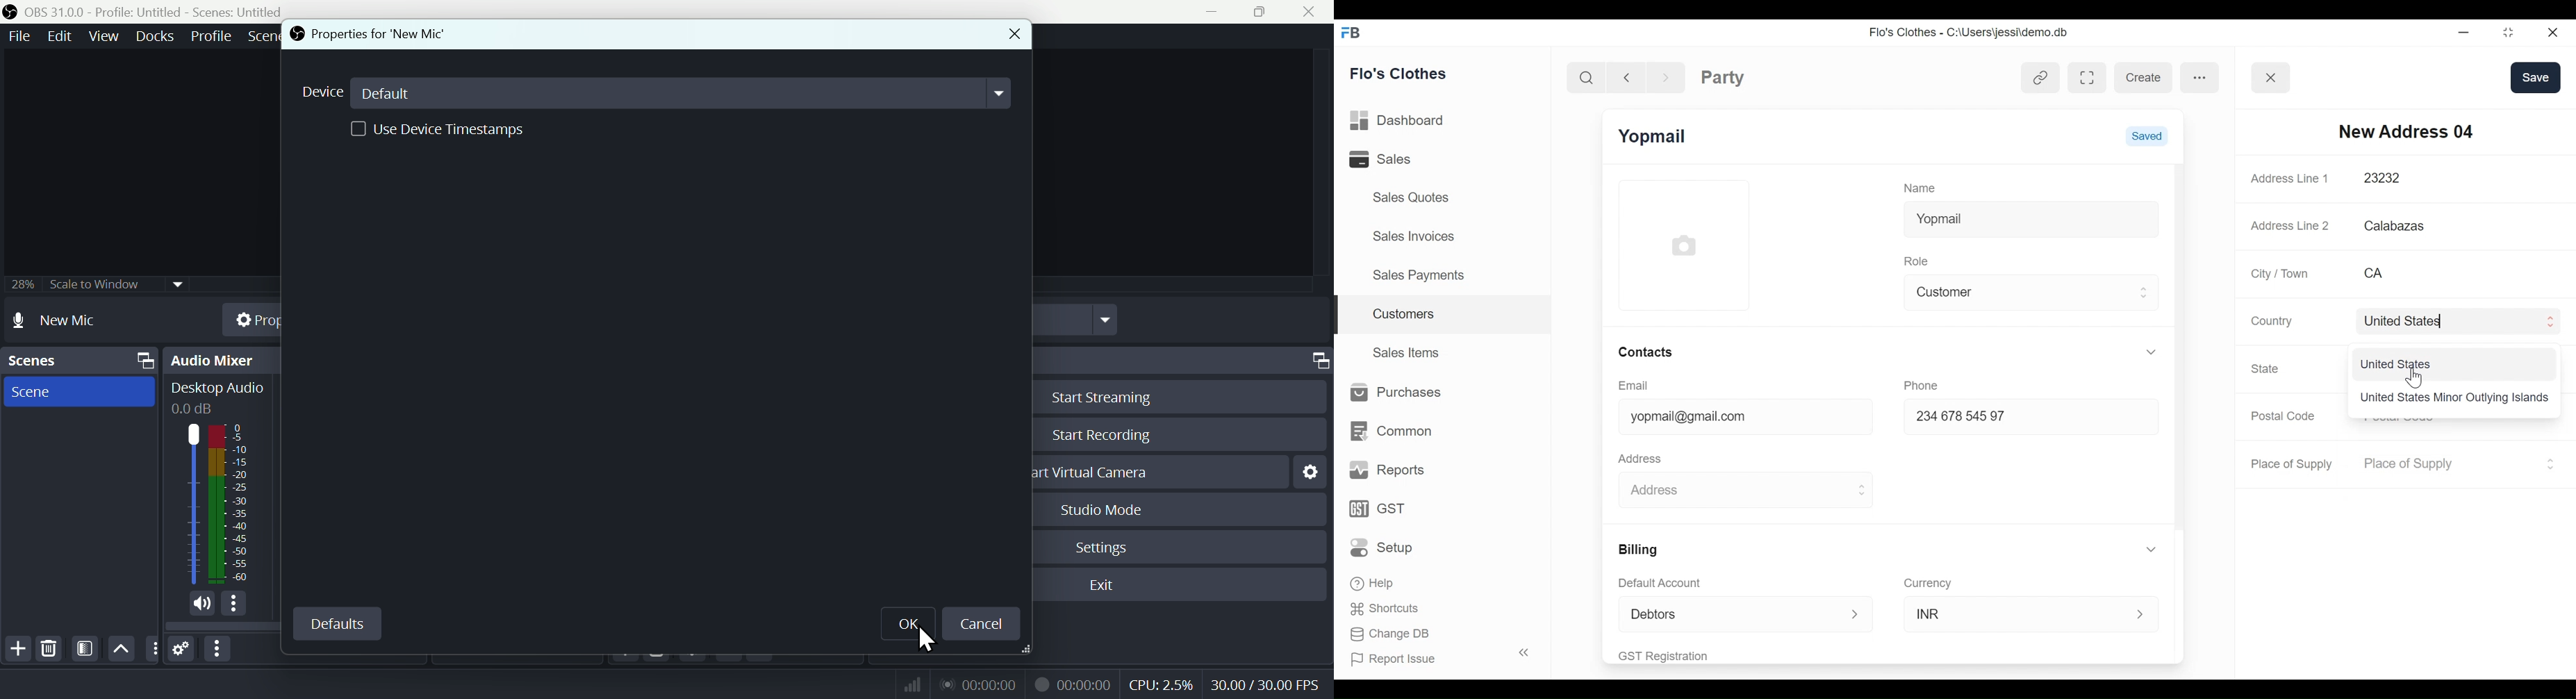  I want to click on GST, so click(1379, 510).